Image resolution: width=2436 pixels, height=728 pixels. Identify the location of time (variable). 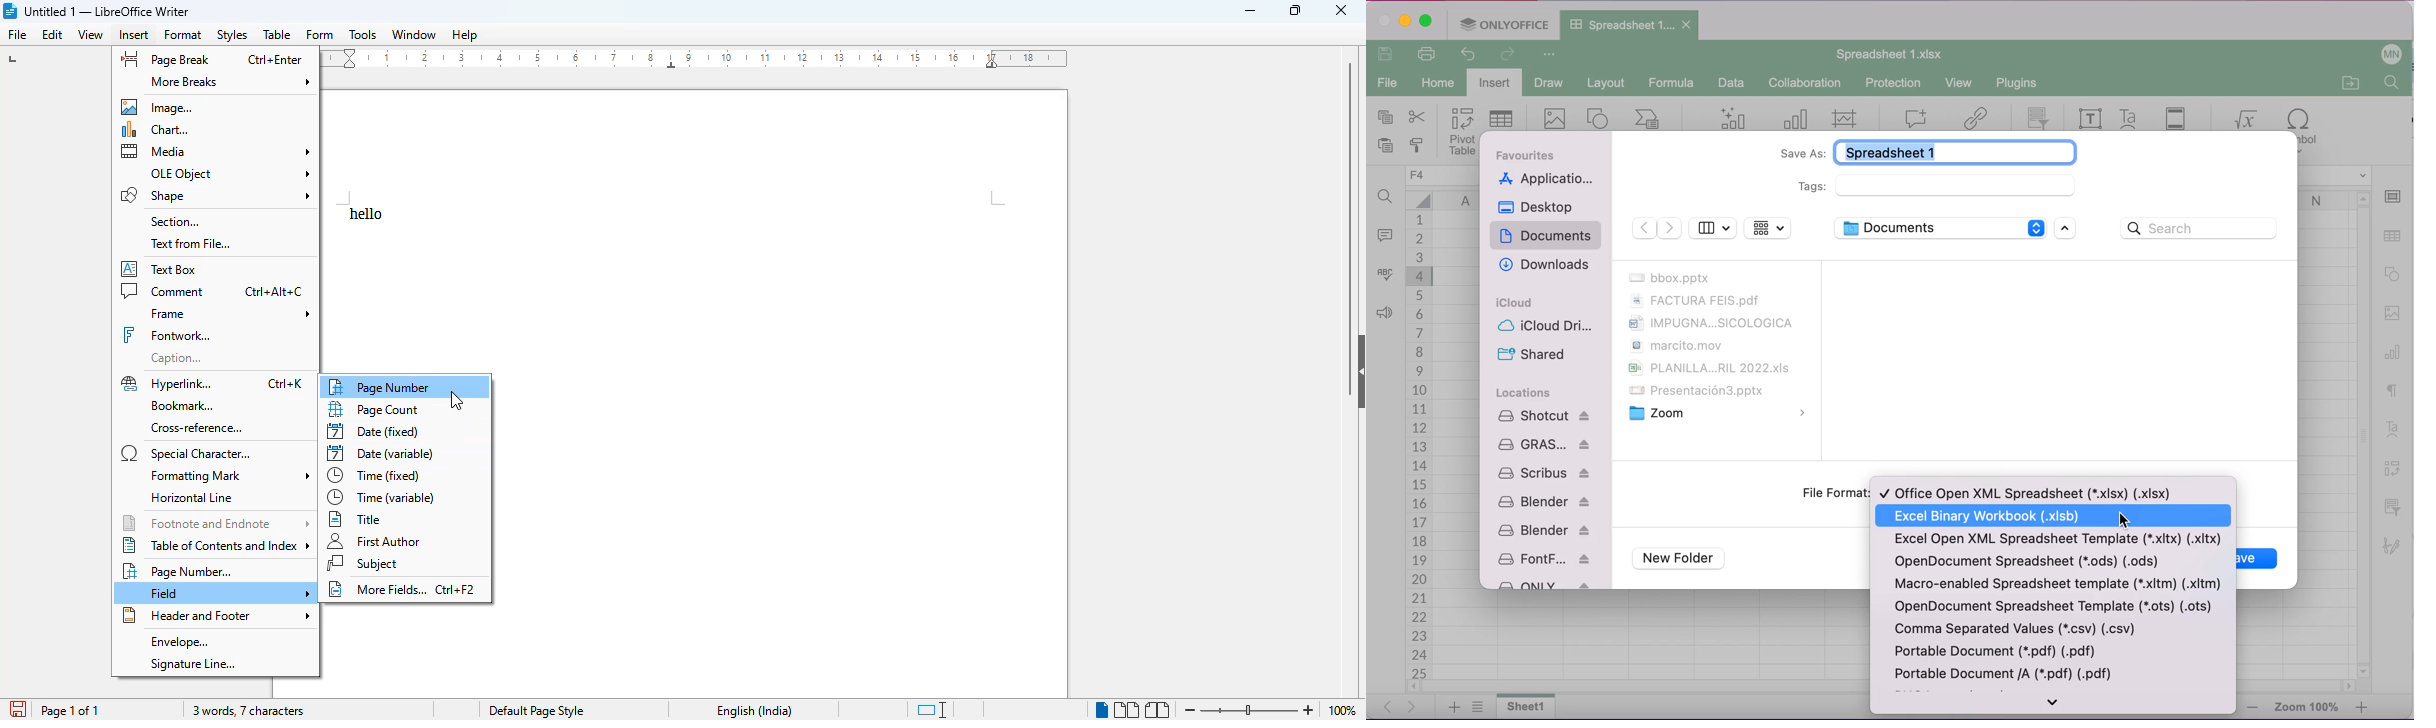
(383, 497).